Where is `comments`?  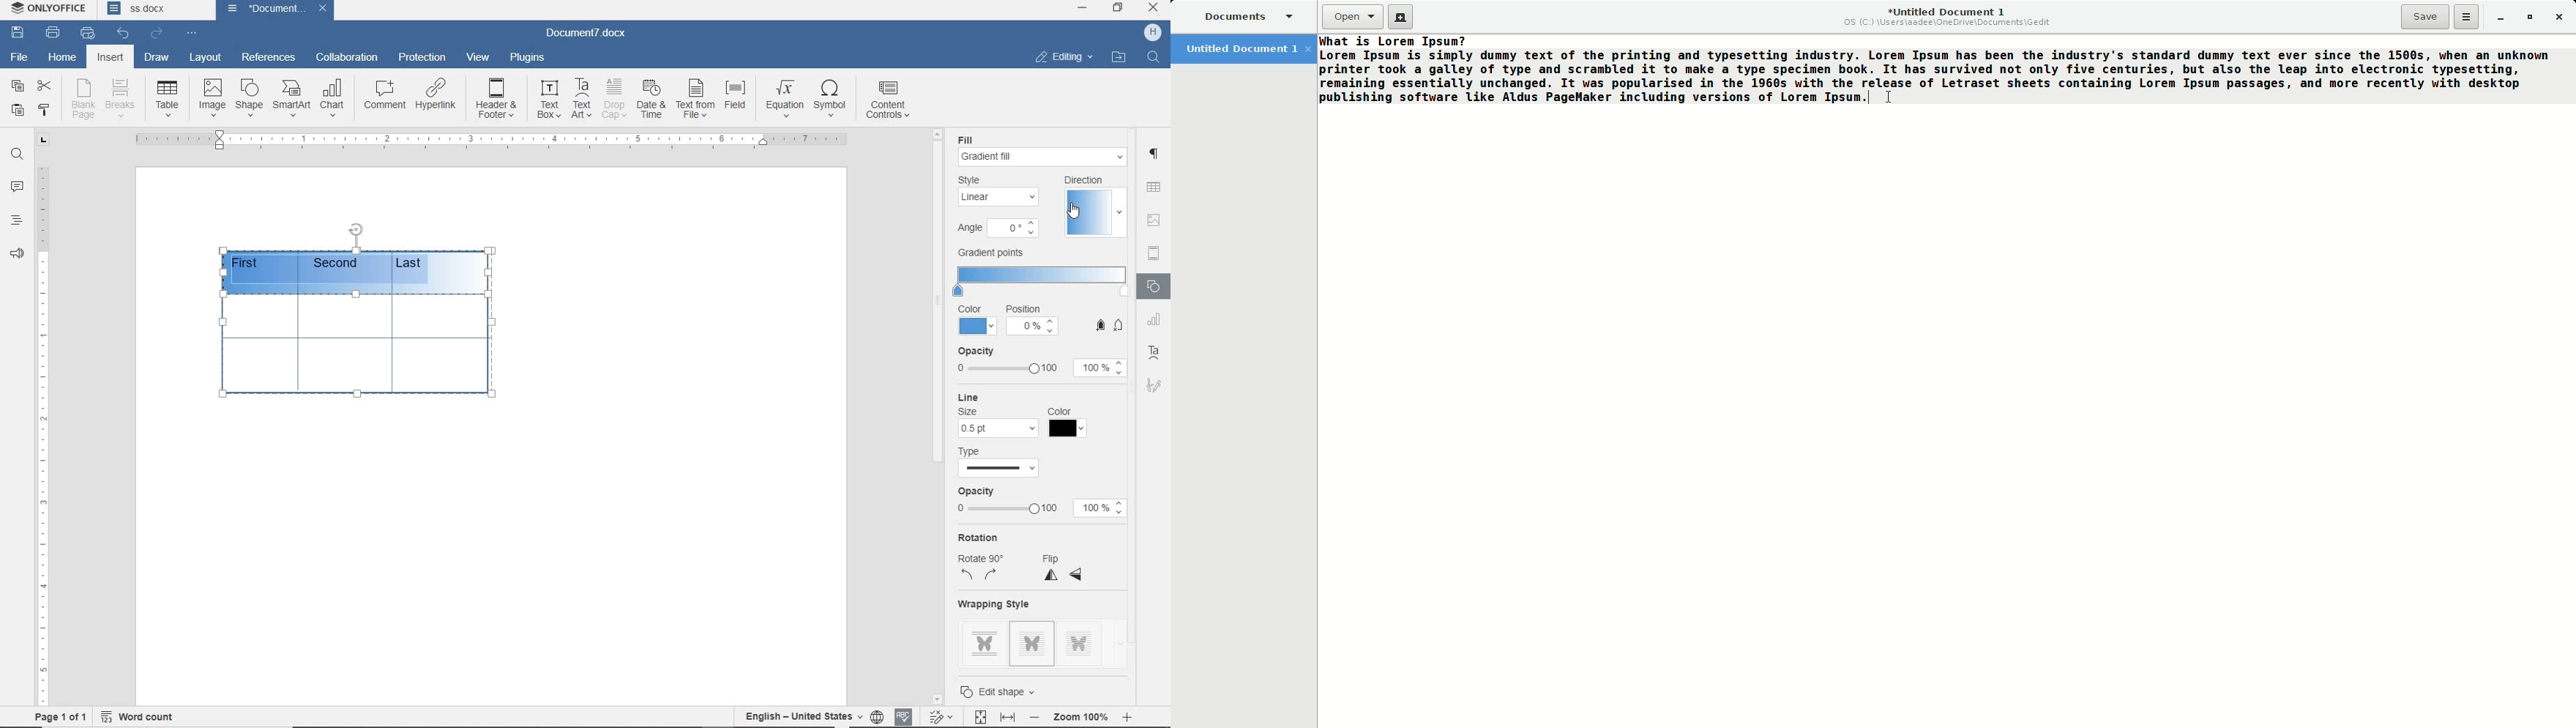 comments is located at coordinates (18, 187).